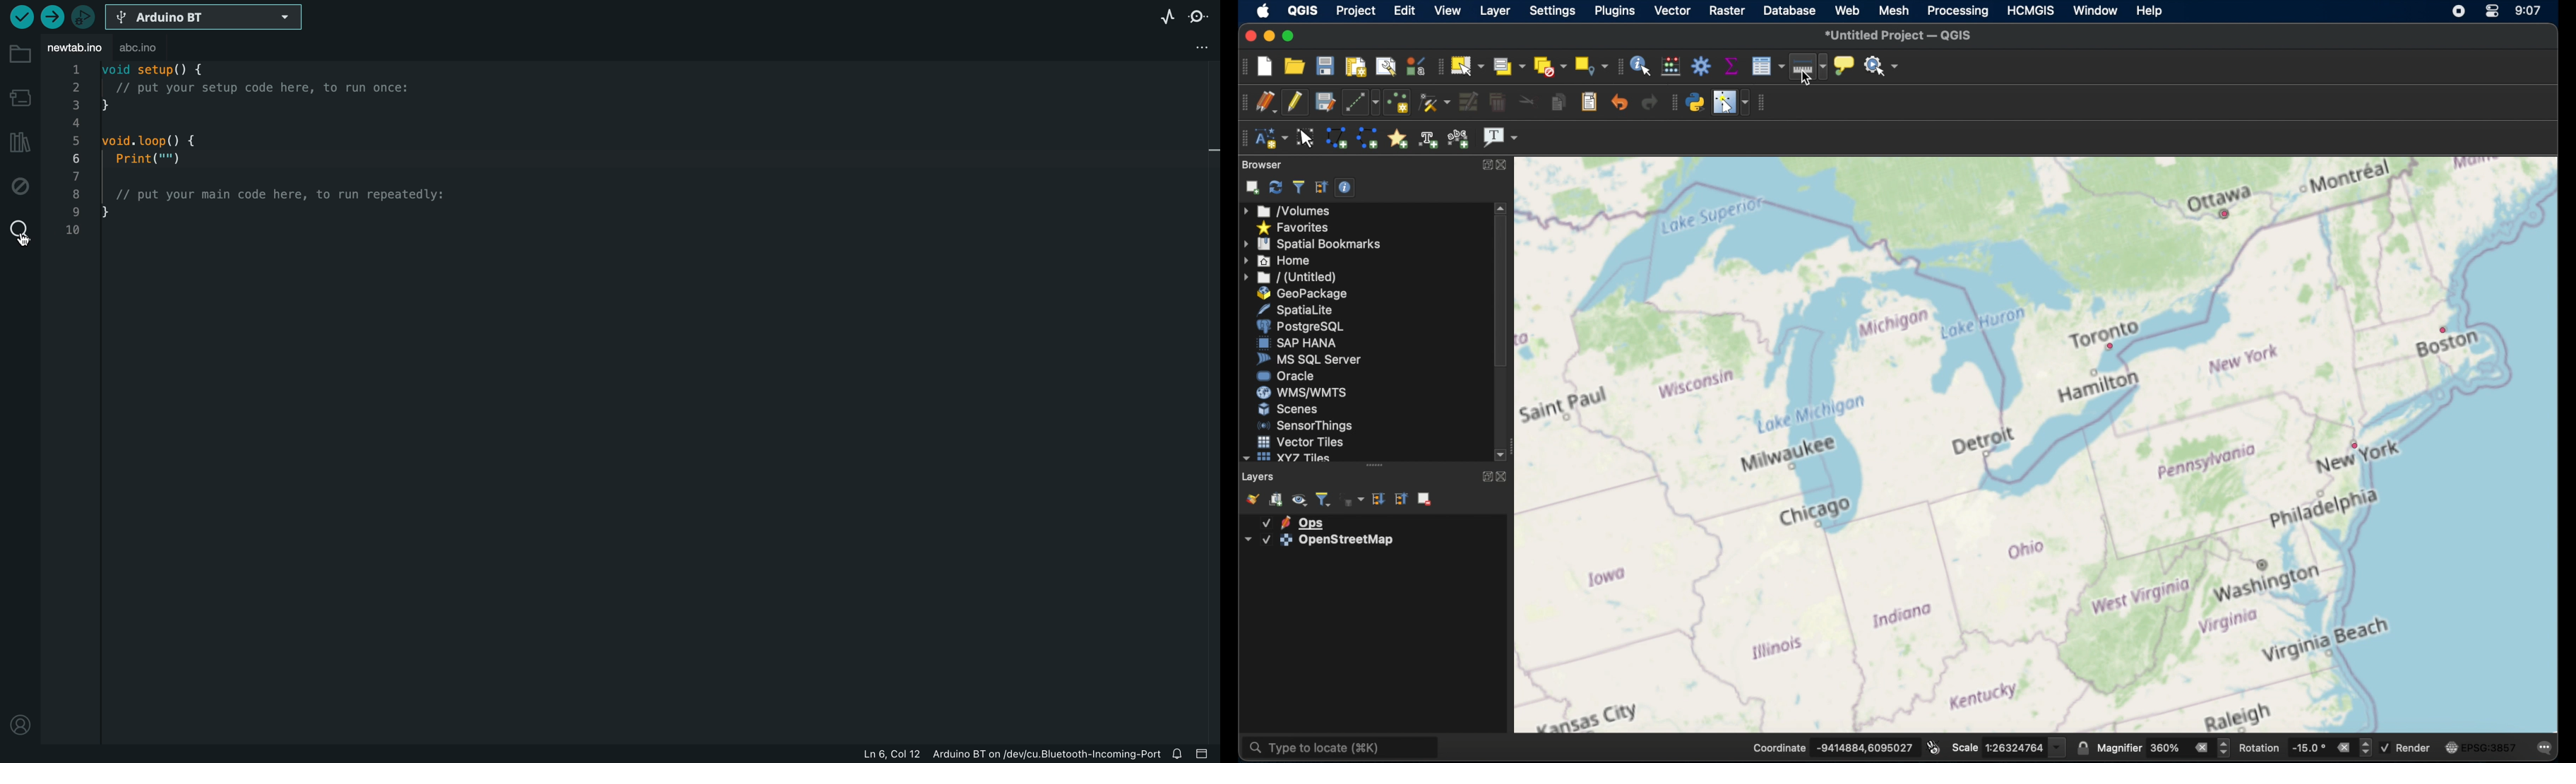 This screenshot has width=2576, height=784. What do you see at coordinates (1501, 138) in the screenshot?
I see `text annotation` at bounding box center [1501, 138].